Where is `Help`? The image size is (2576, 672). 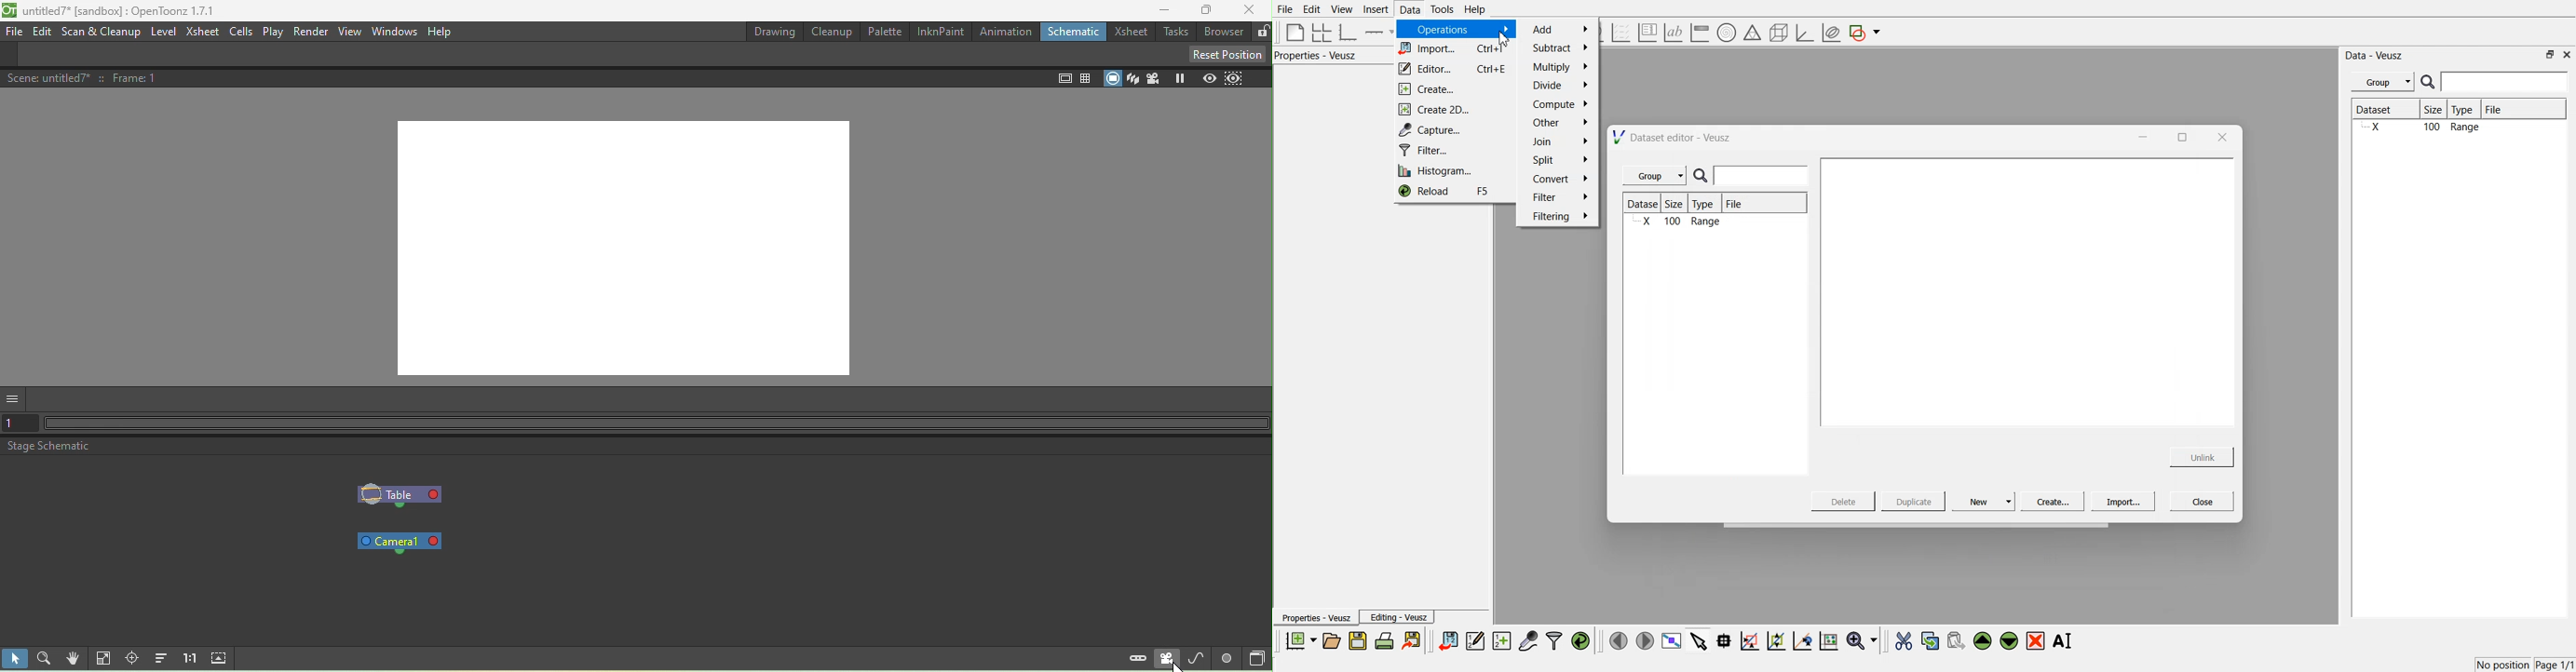
Help is located at coordinates (1479, 11).